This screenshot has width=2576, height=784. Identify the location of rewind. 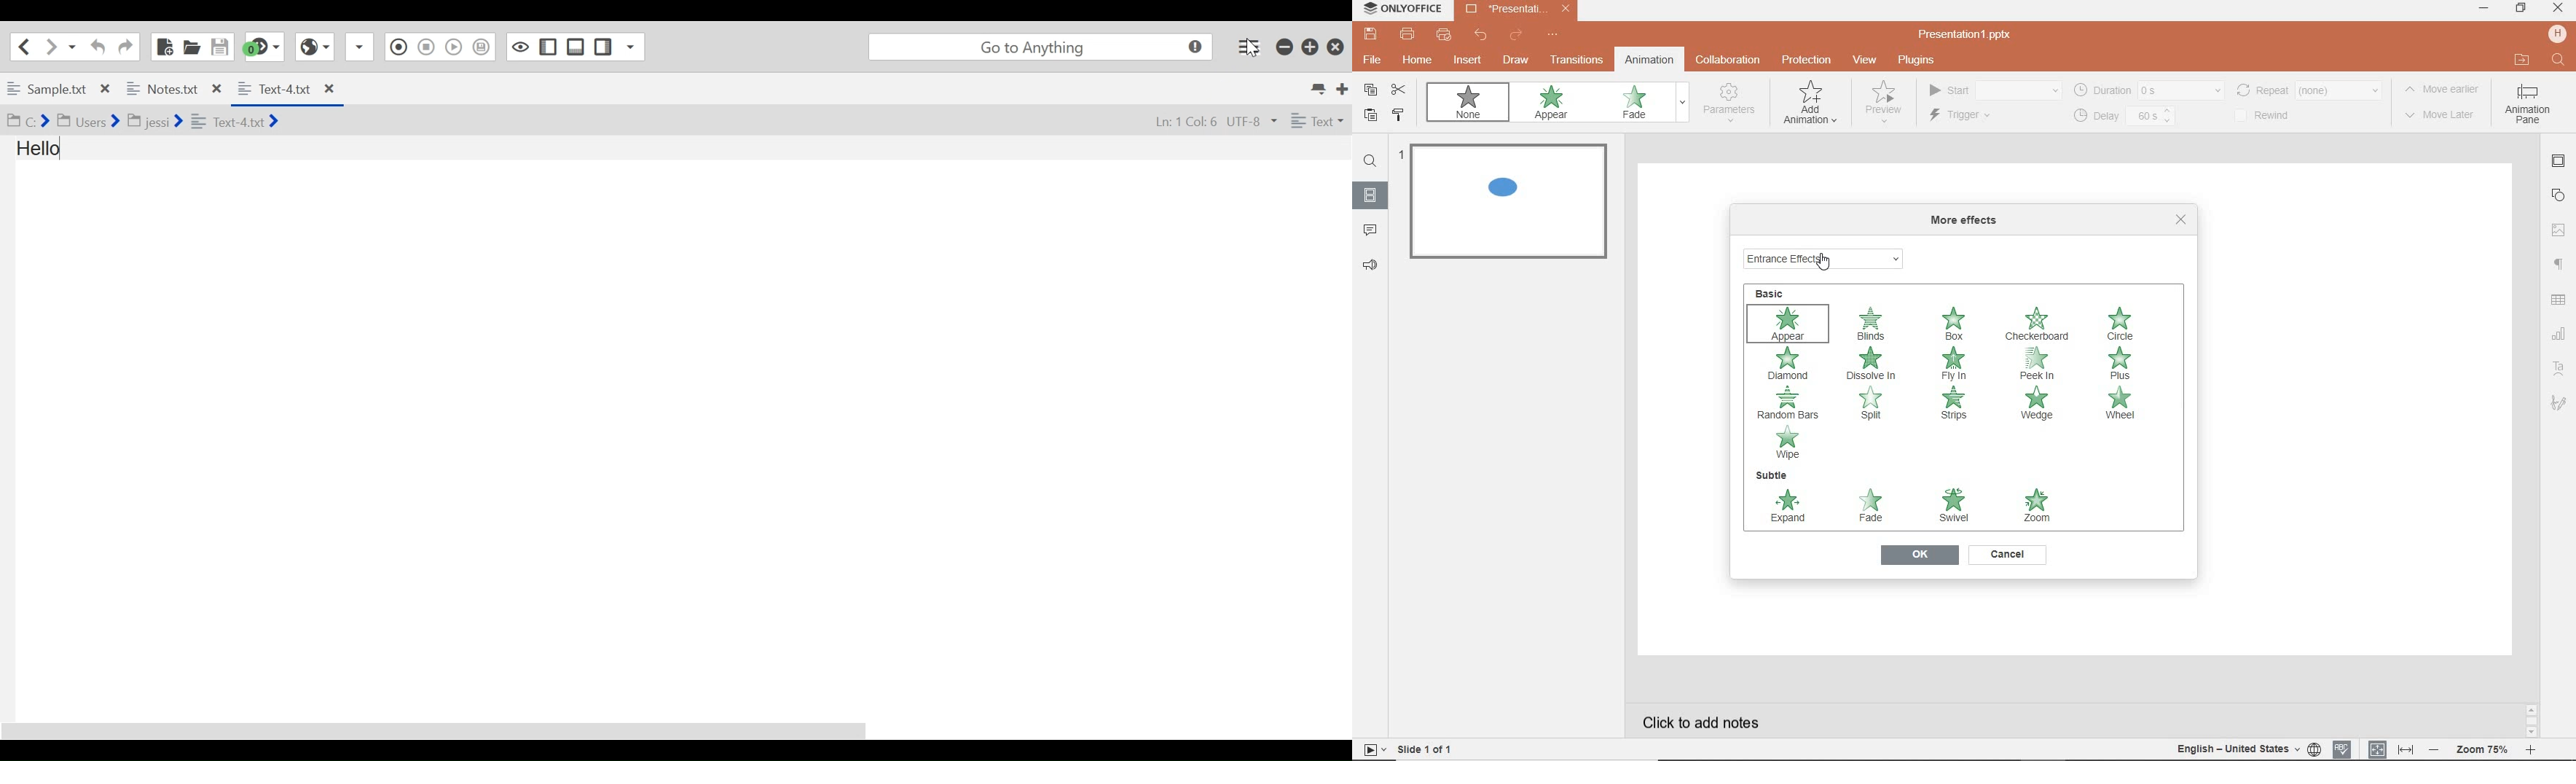
(2308, 89).